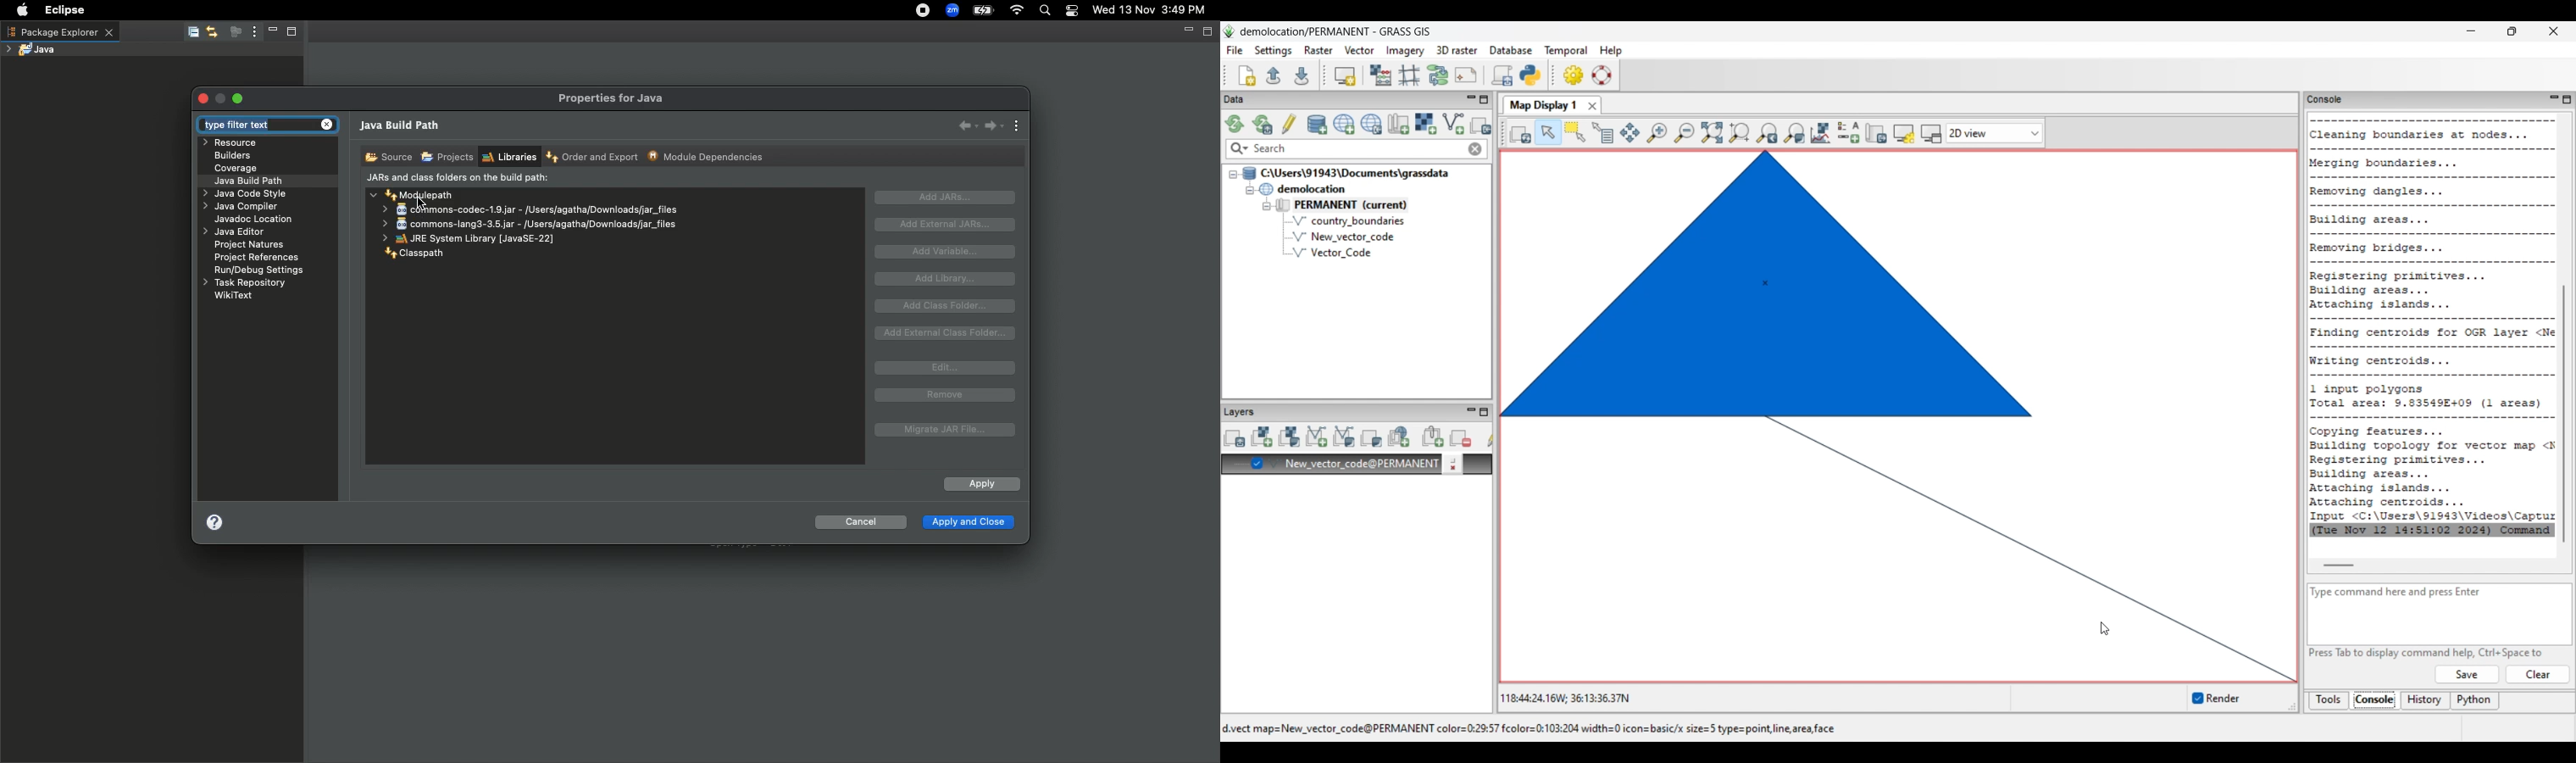 The width and height of the screenshot is (2576, 784). Describe the element at coordinates (980, 485) in the screenshot. I see `Apply` at that location.